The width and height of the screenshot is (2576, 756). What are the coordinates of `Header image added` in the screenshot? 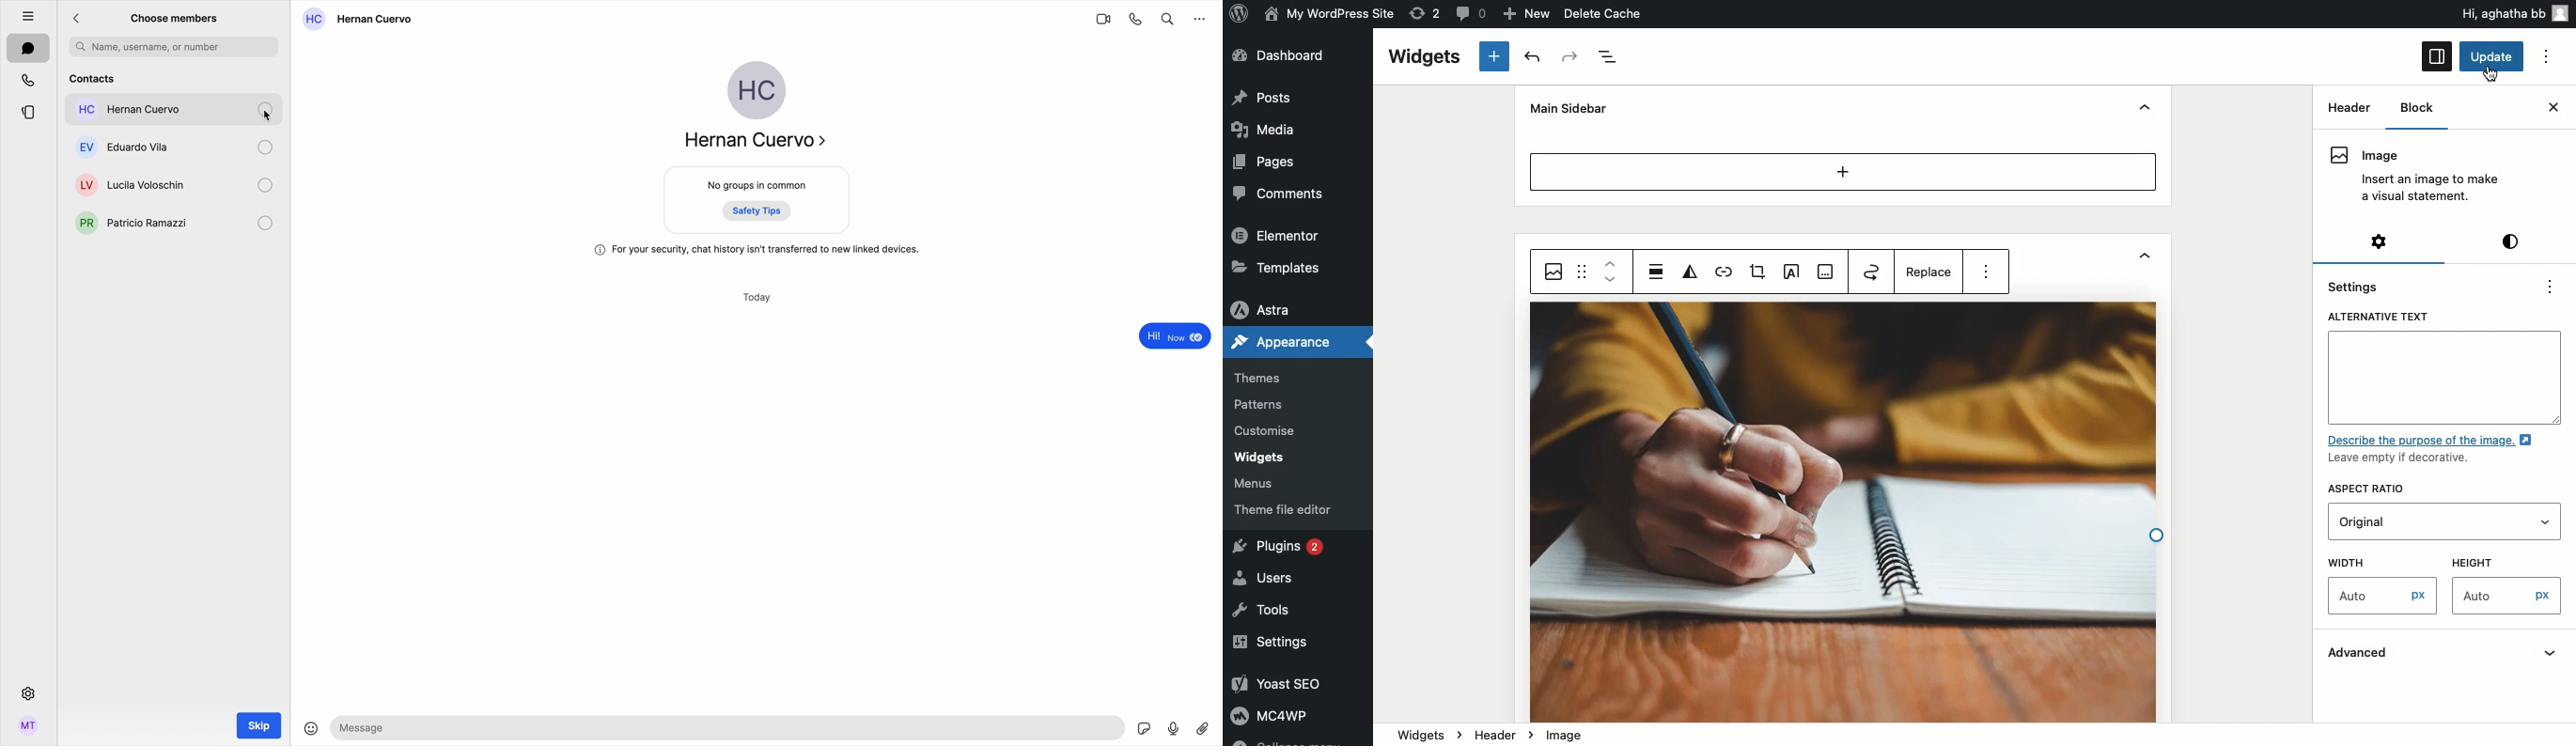 It's located at (1844, 513).